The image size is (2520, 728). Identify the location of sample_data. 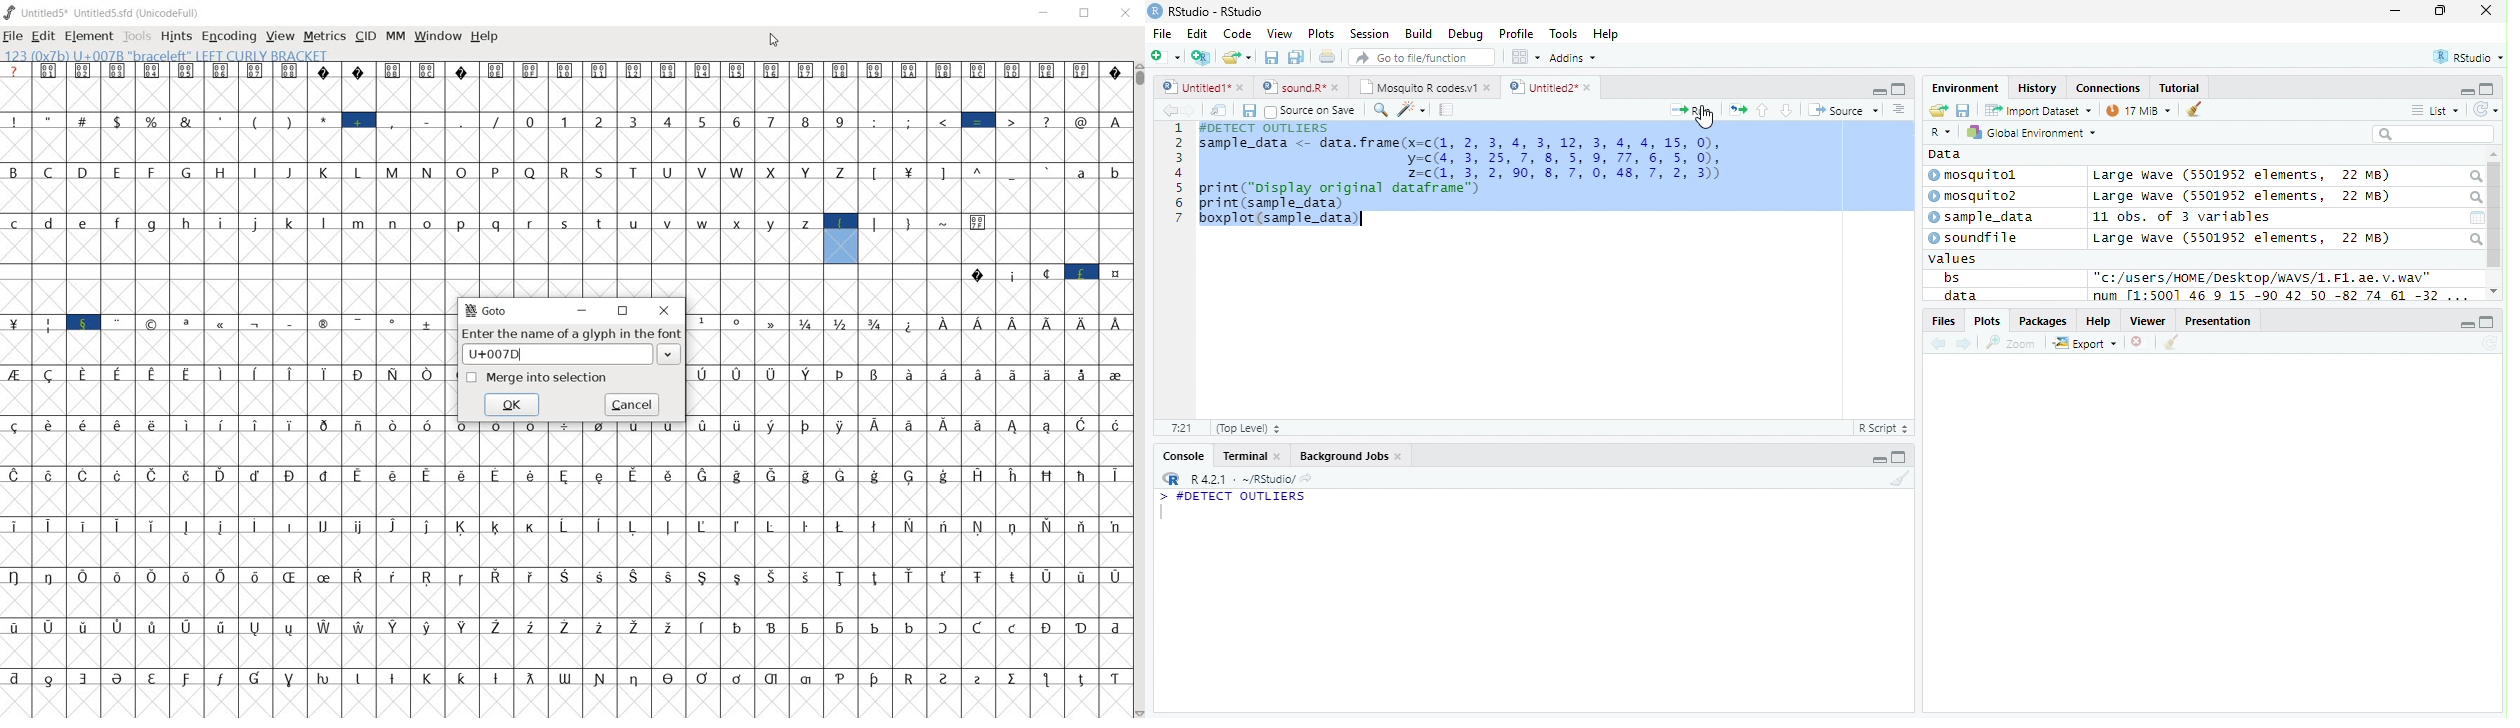
(1983, 218).